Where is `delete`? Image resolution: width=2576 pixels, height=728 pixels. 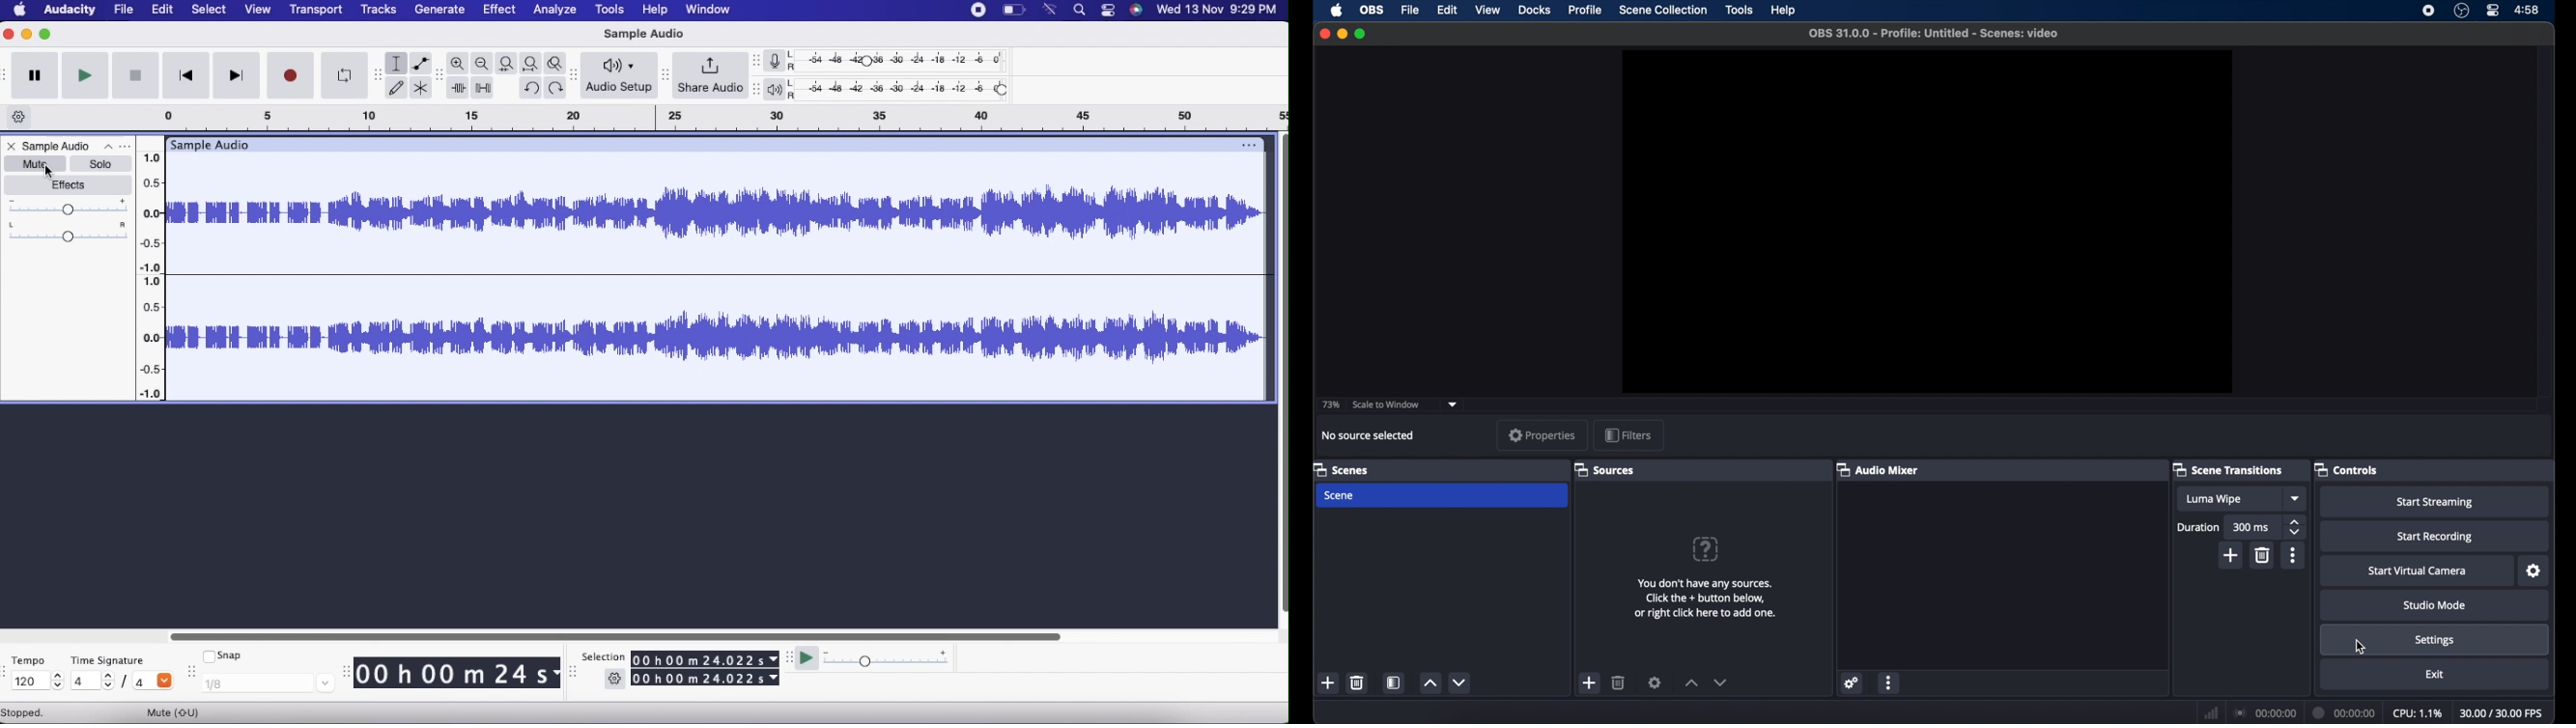
delete is located at coordinates (1618, 682).